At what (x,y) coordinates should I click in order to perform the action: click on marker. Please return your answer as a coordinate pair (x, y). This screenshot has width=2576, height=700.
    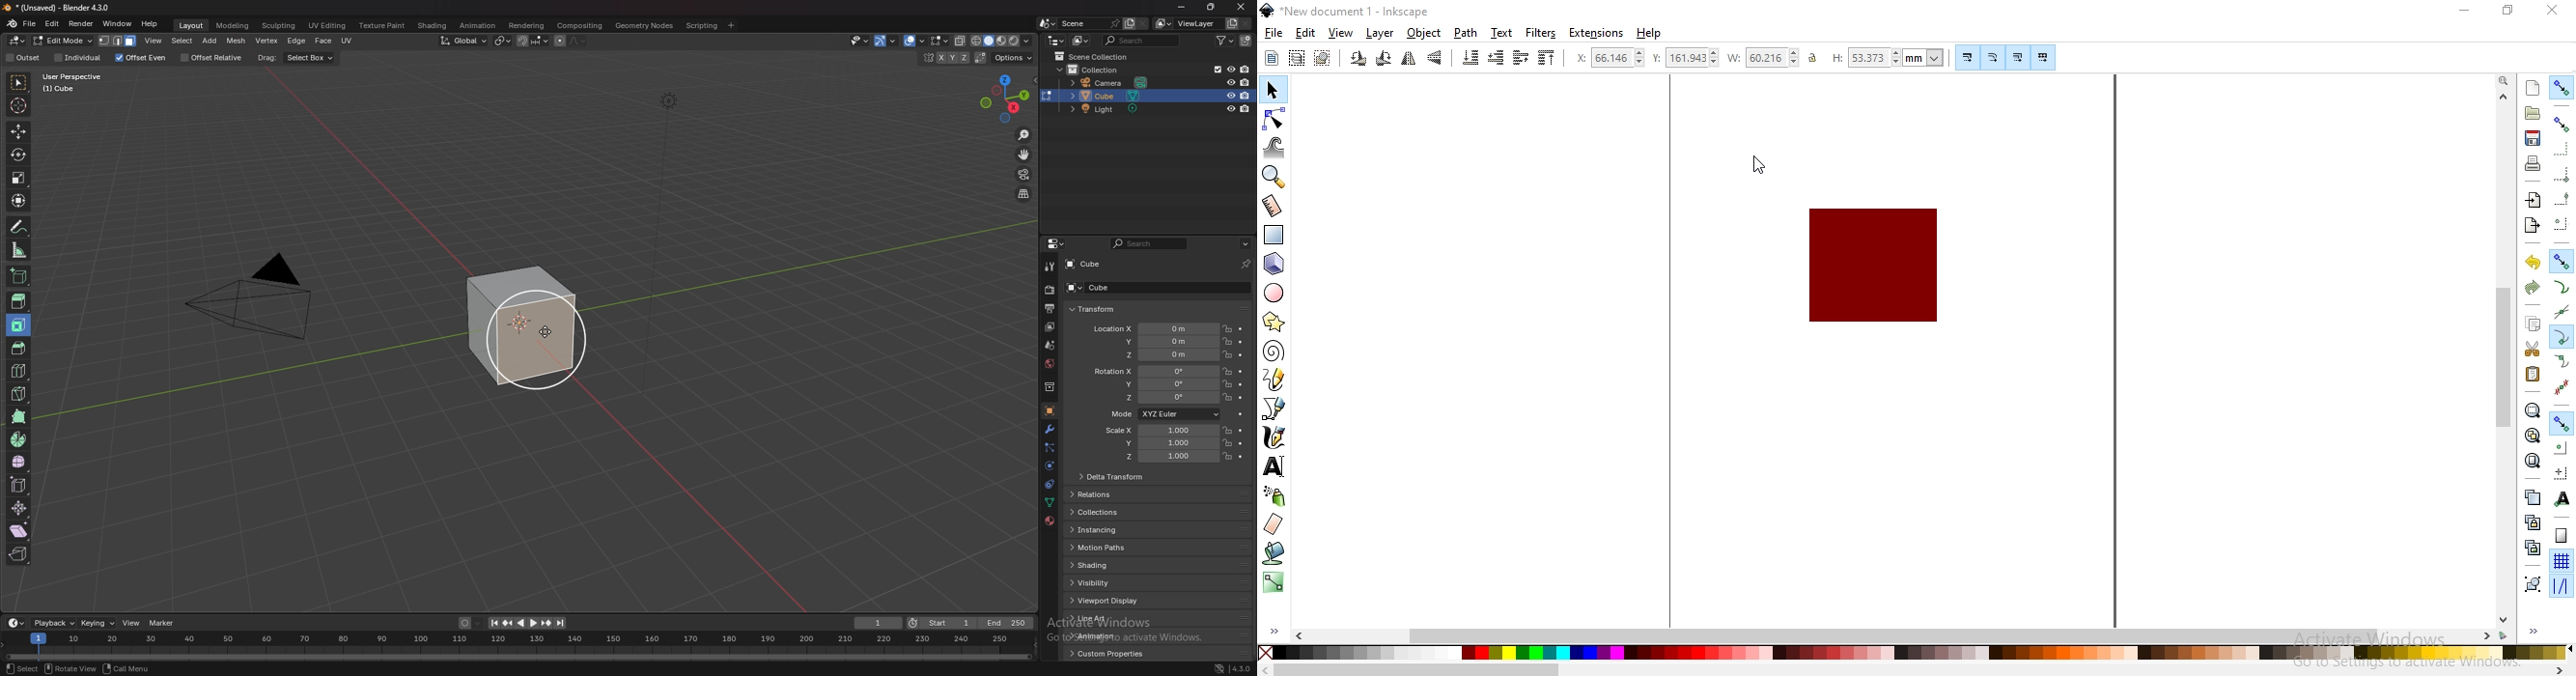
    Looking at the image, I should click on (162, 622).